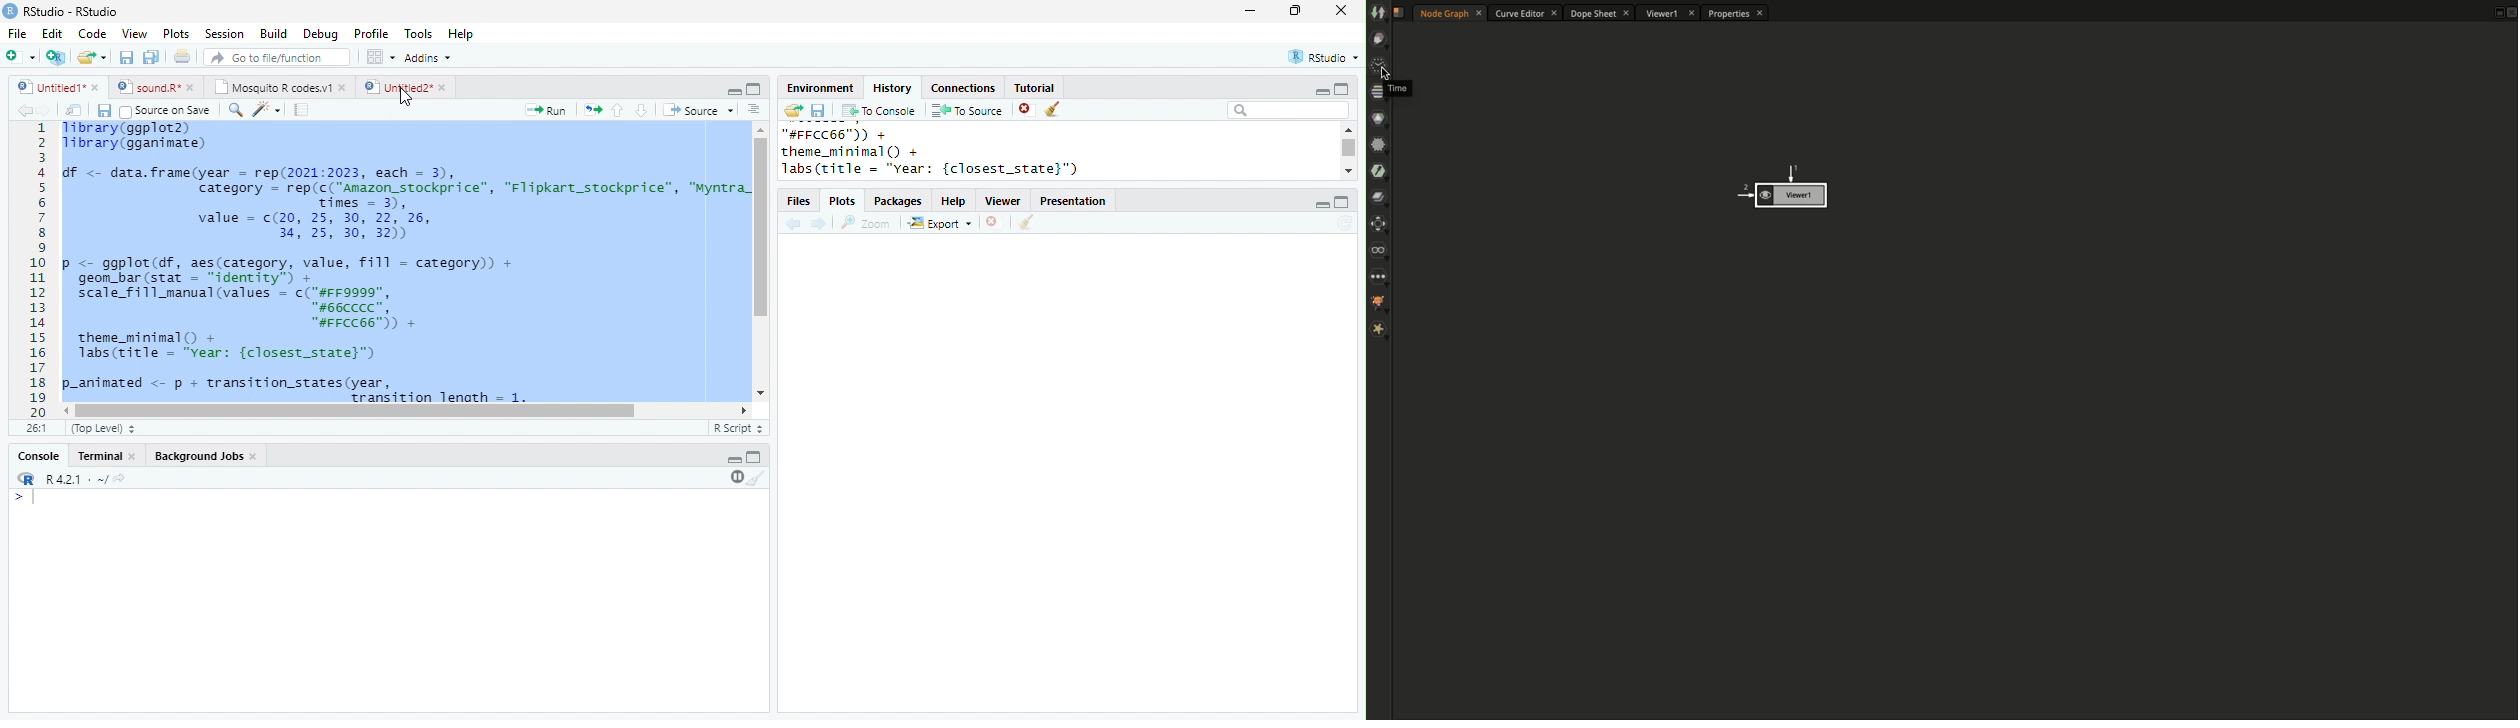 This screenshot has width=2520, height=728. I want to click on minimize, so click(1249, 11).